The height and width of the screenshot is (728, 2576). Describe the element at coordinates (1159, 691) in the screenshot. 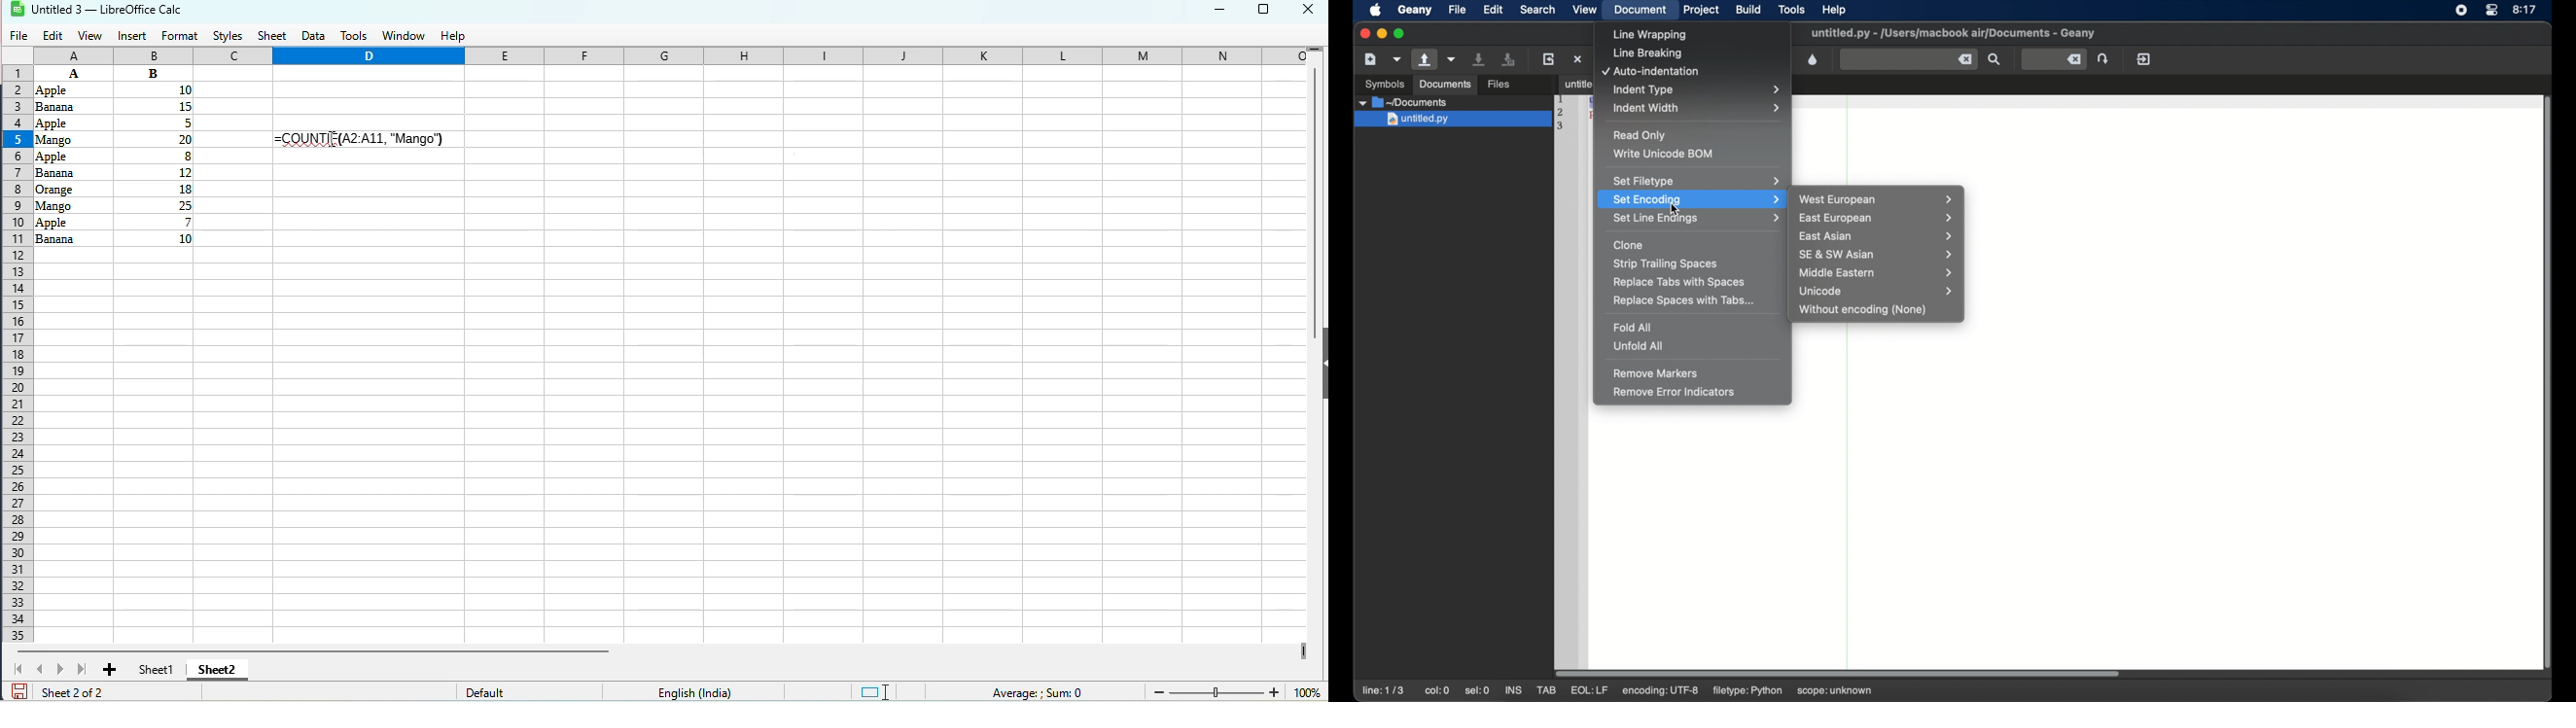

I see `Zoom out` at that location.